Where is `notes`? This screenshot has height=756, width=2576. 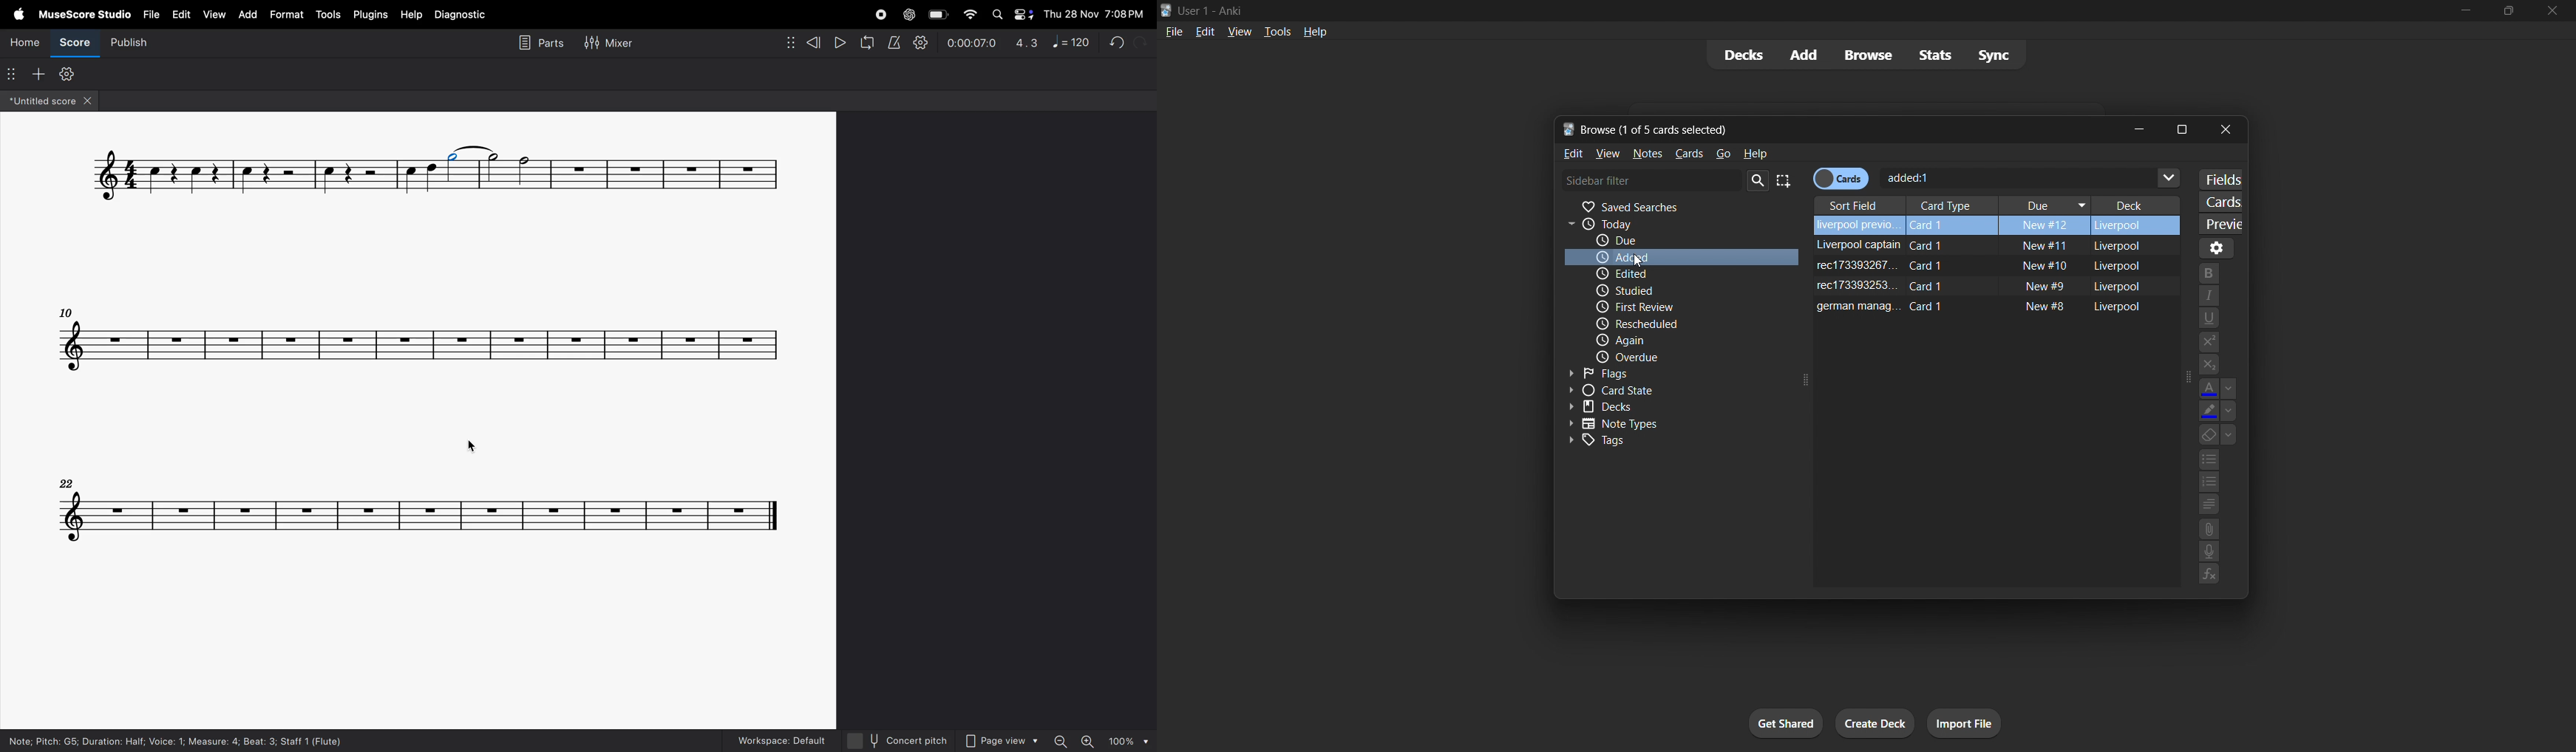 notes is located at coordinates (1651, 153).